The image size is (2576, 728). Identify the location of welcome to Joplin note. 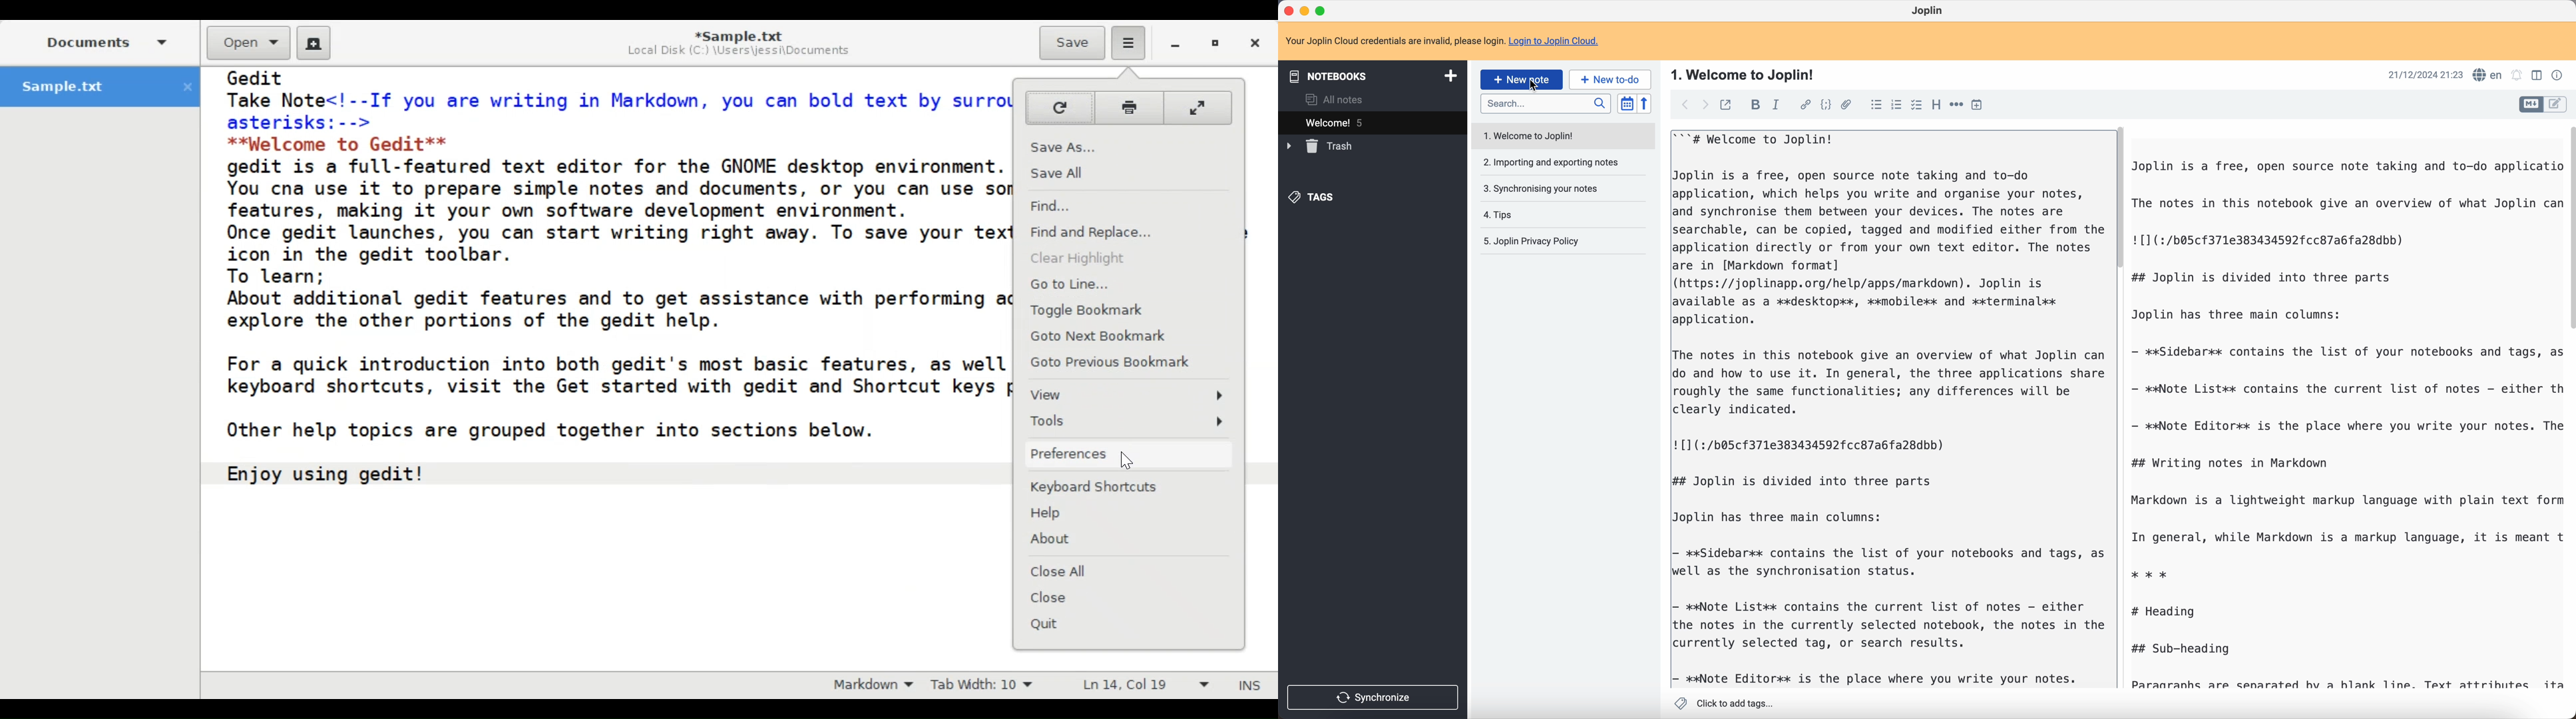
(1565, 136).